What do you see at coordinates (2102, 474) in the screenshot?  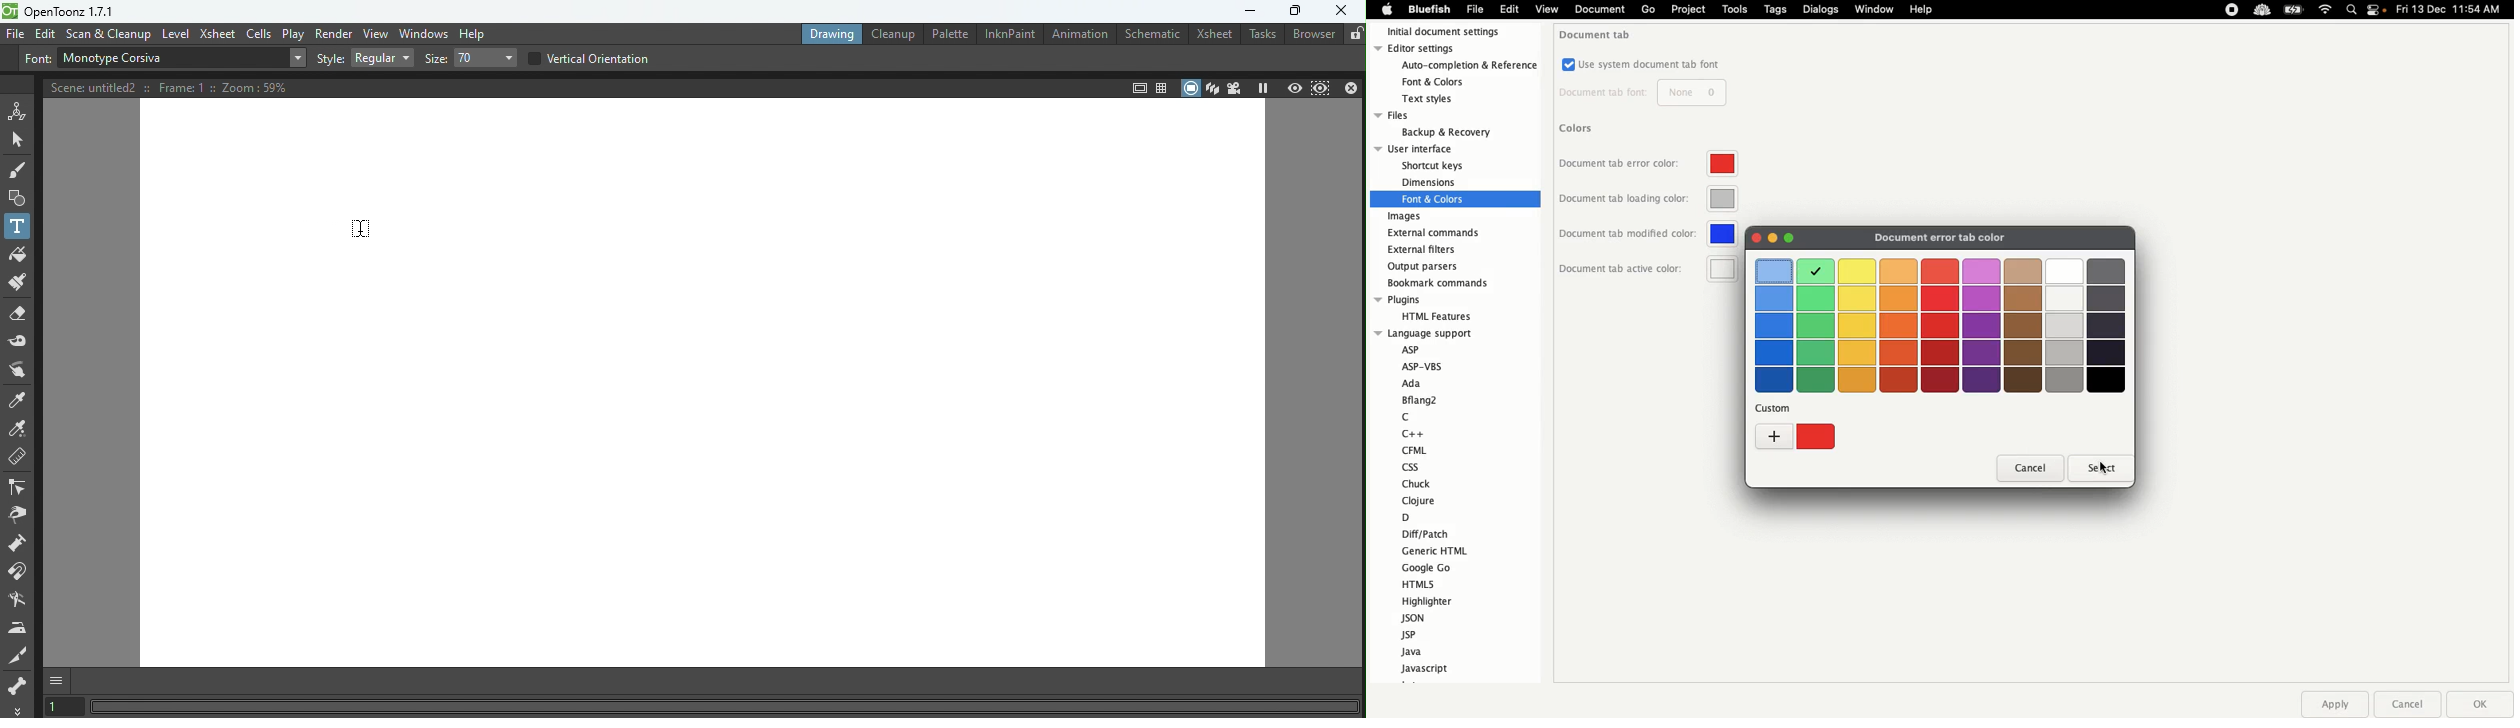 I see `cursor` at bounding box center [2102, 474].